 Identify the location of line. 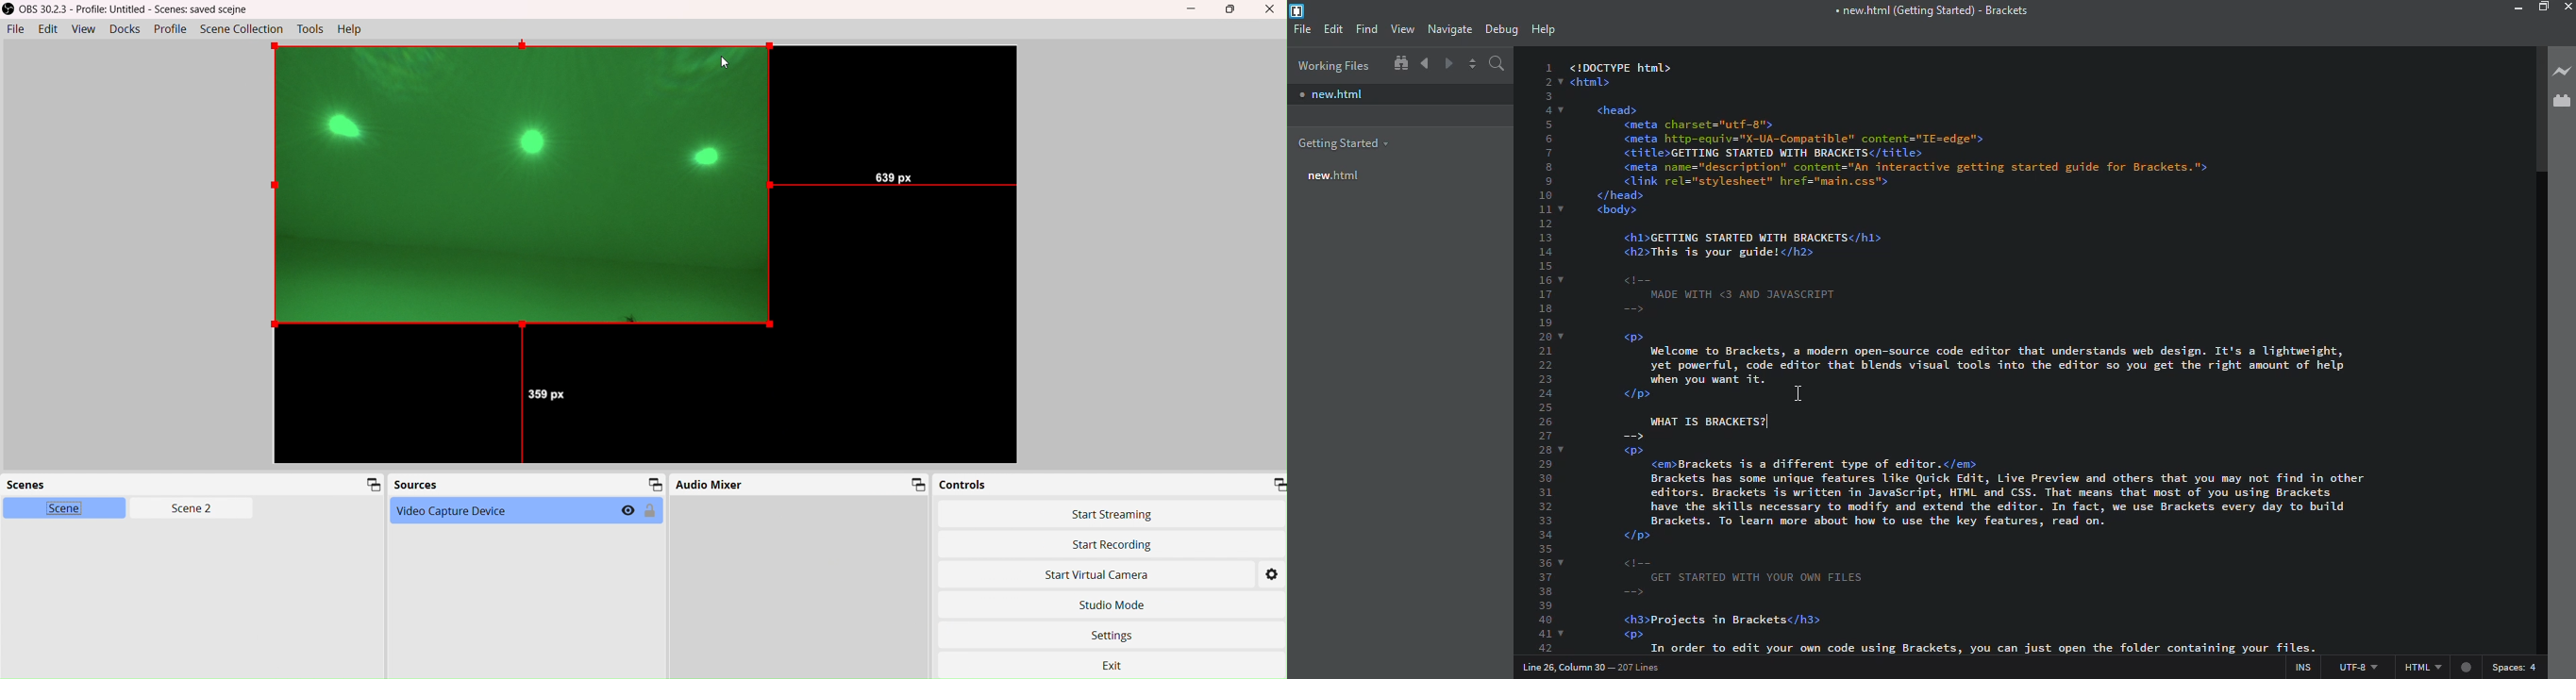
(1597, 666).